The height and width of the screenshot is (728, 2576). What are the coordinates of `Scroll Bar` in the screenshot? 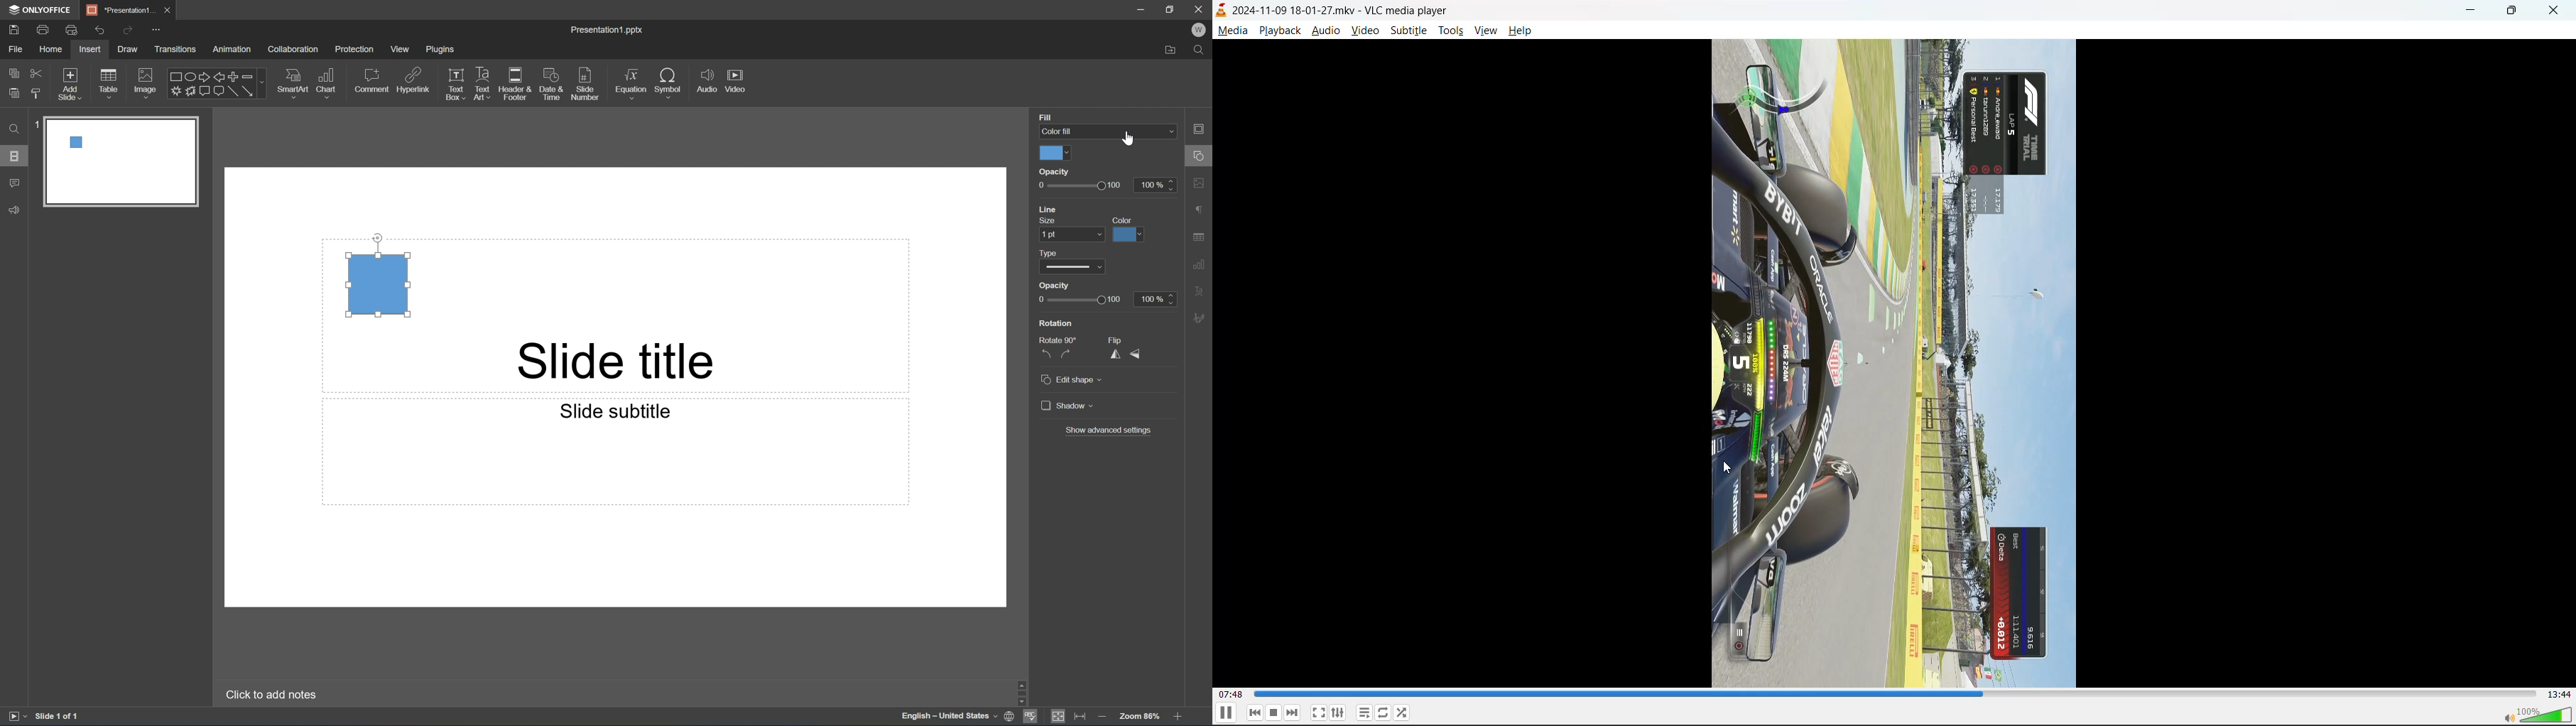 It's located at (1176, 690).